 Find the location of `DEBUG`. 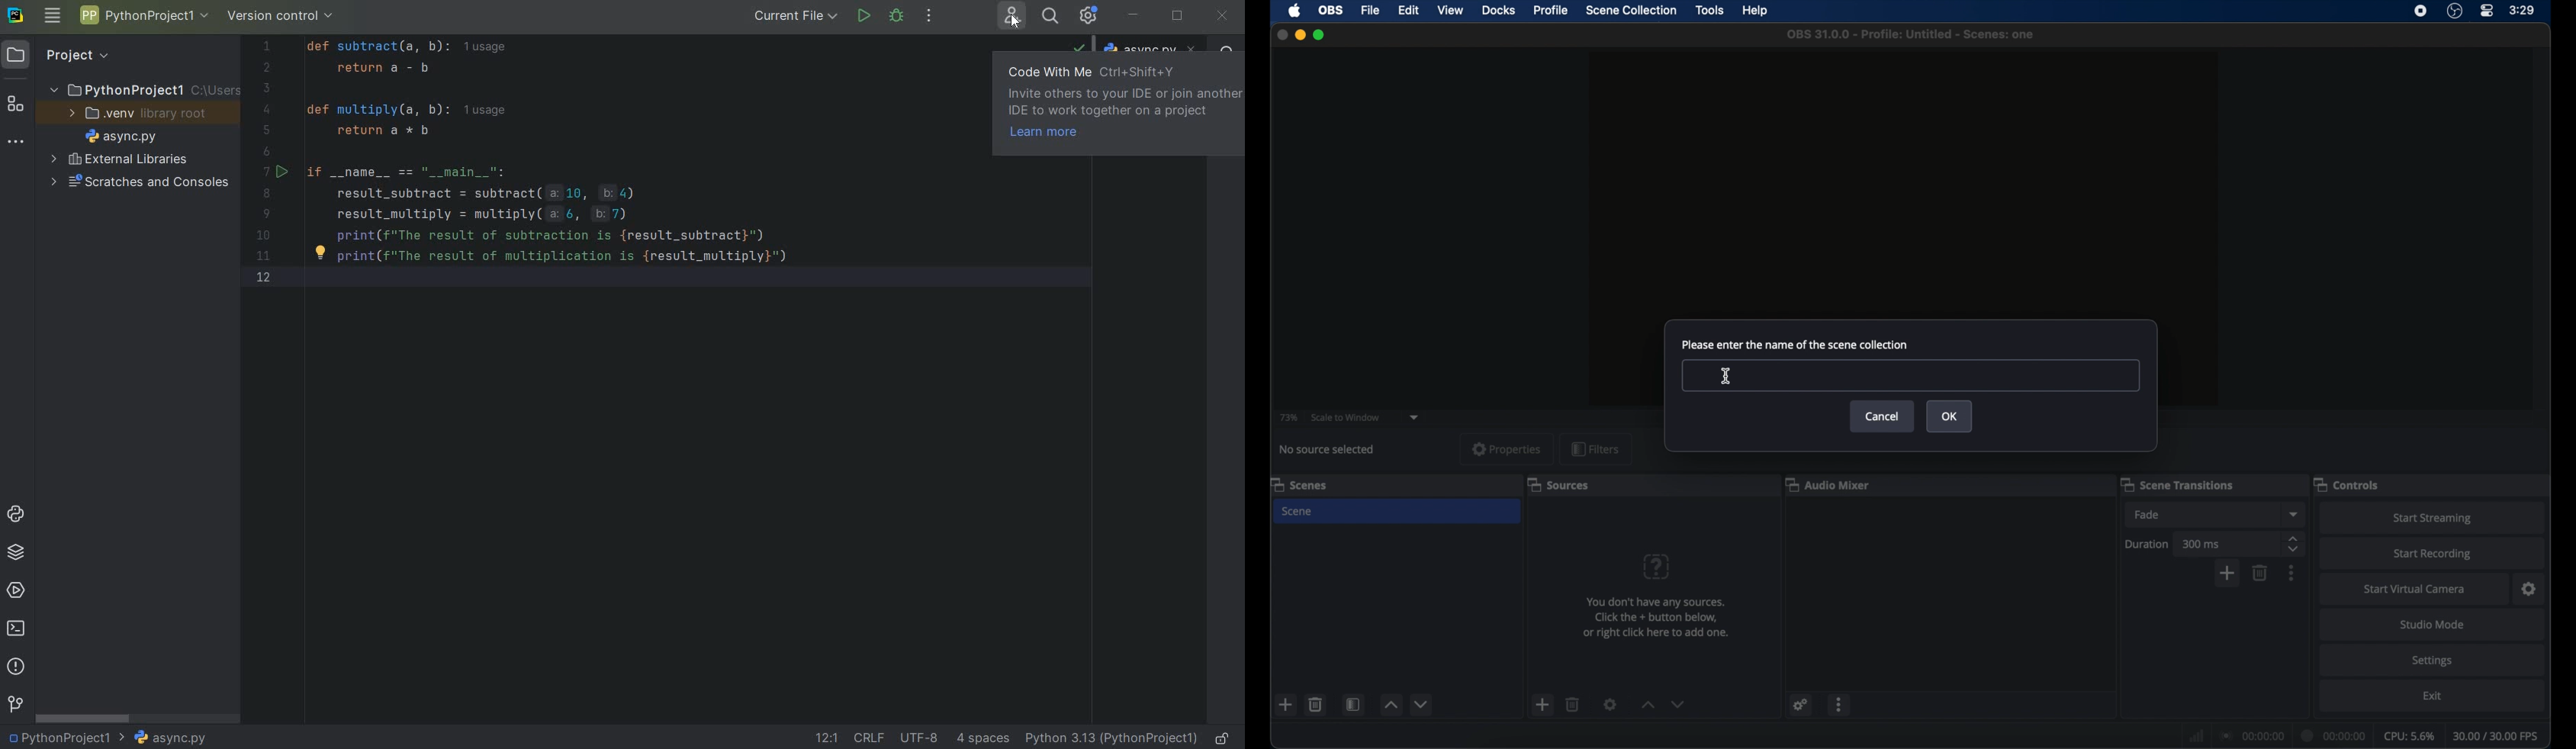

DEBUG is located at coordinates (899, 18).